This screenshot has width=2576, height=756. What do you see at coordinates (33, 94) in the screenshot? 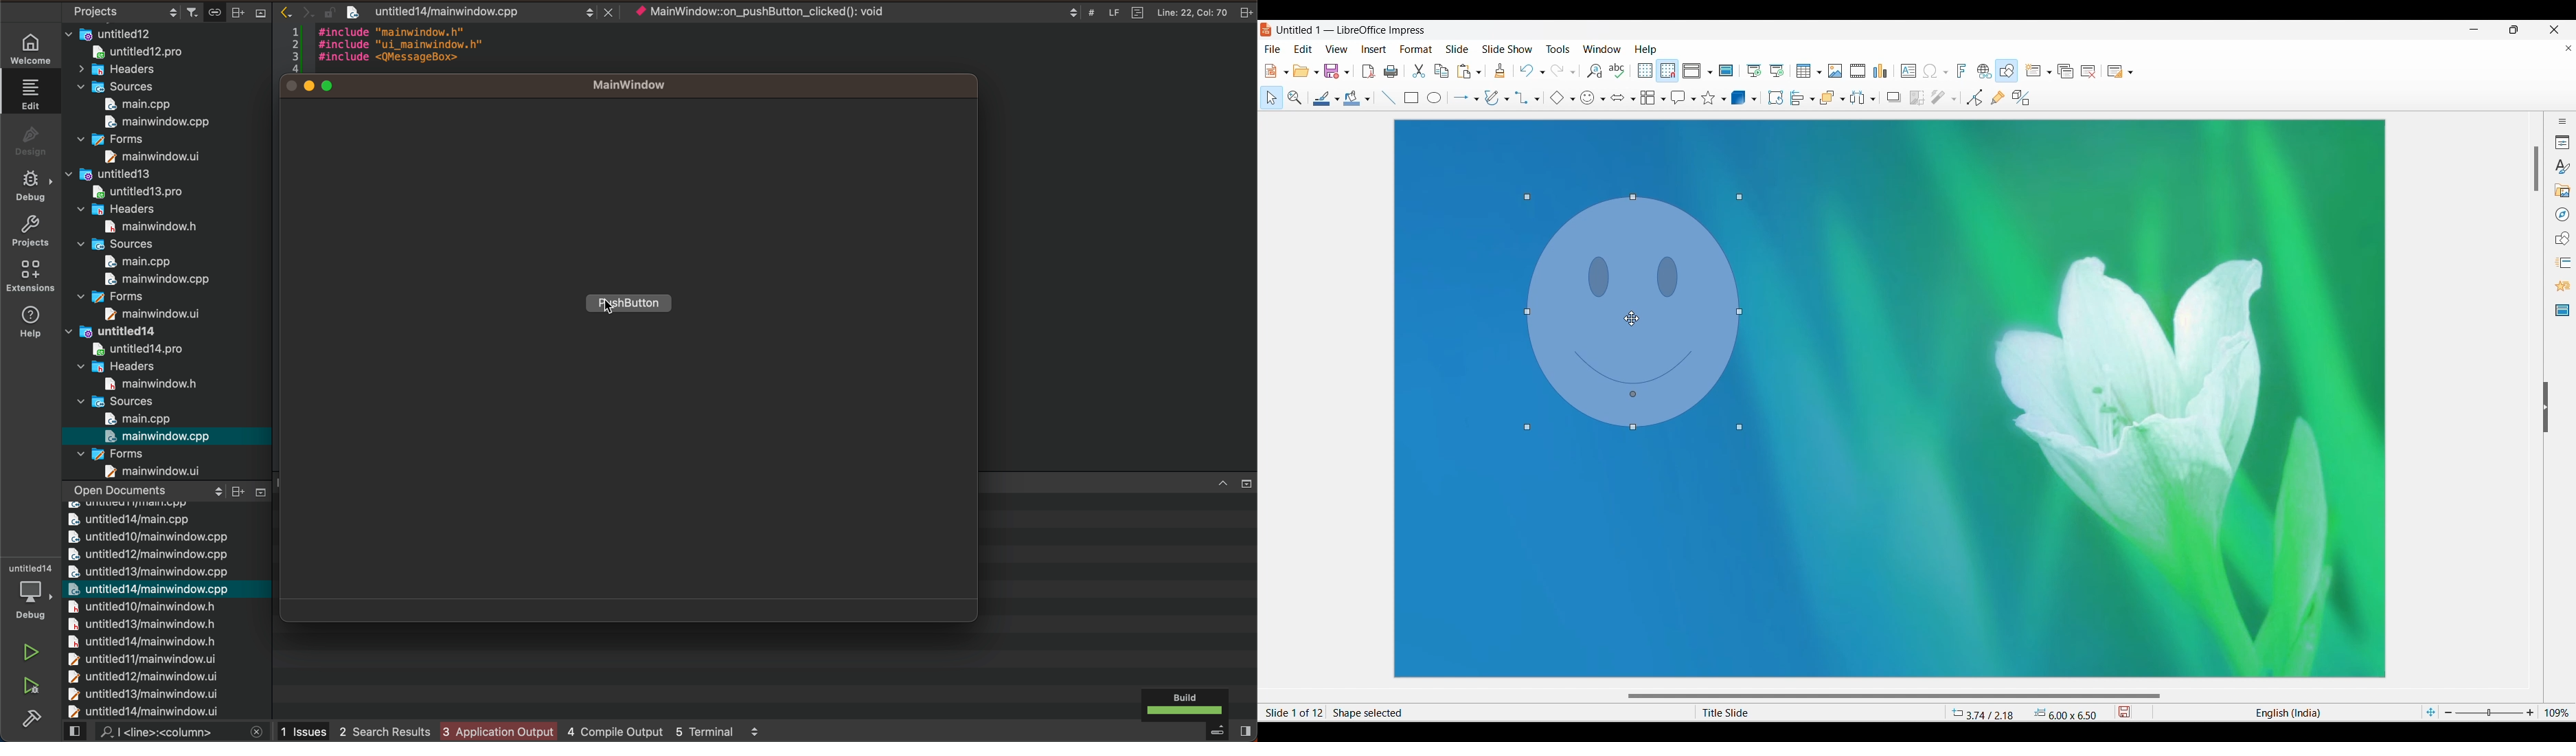
I see `EDIT` at bounding box center [33, 94].